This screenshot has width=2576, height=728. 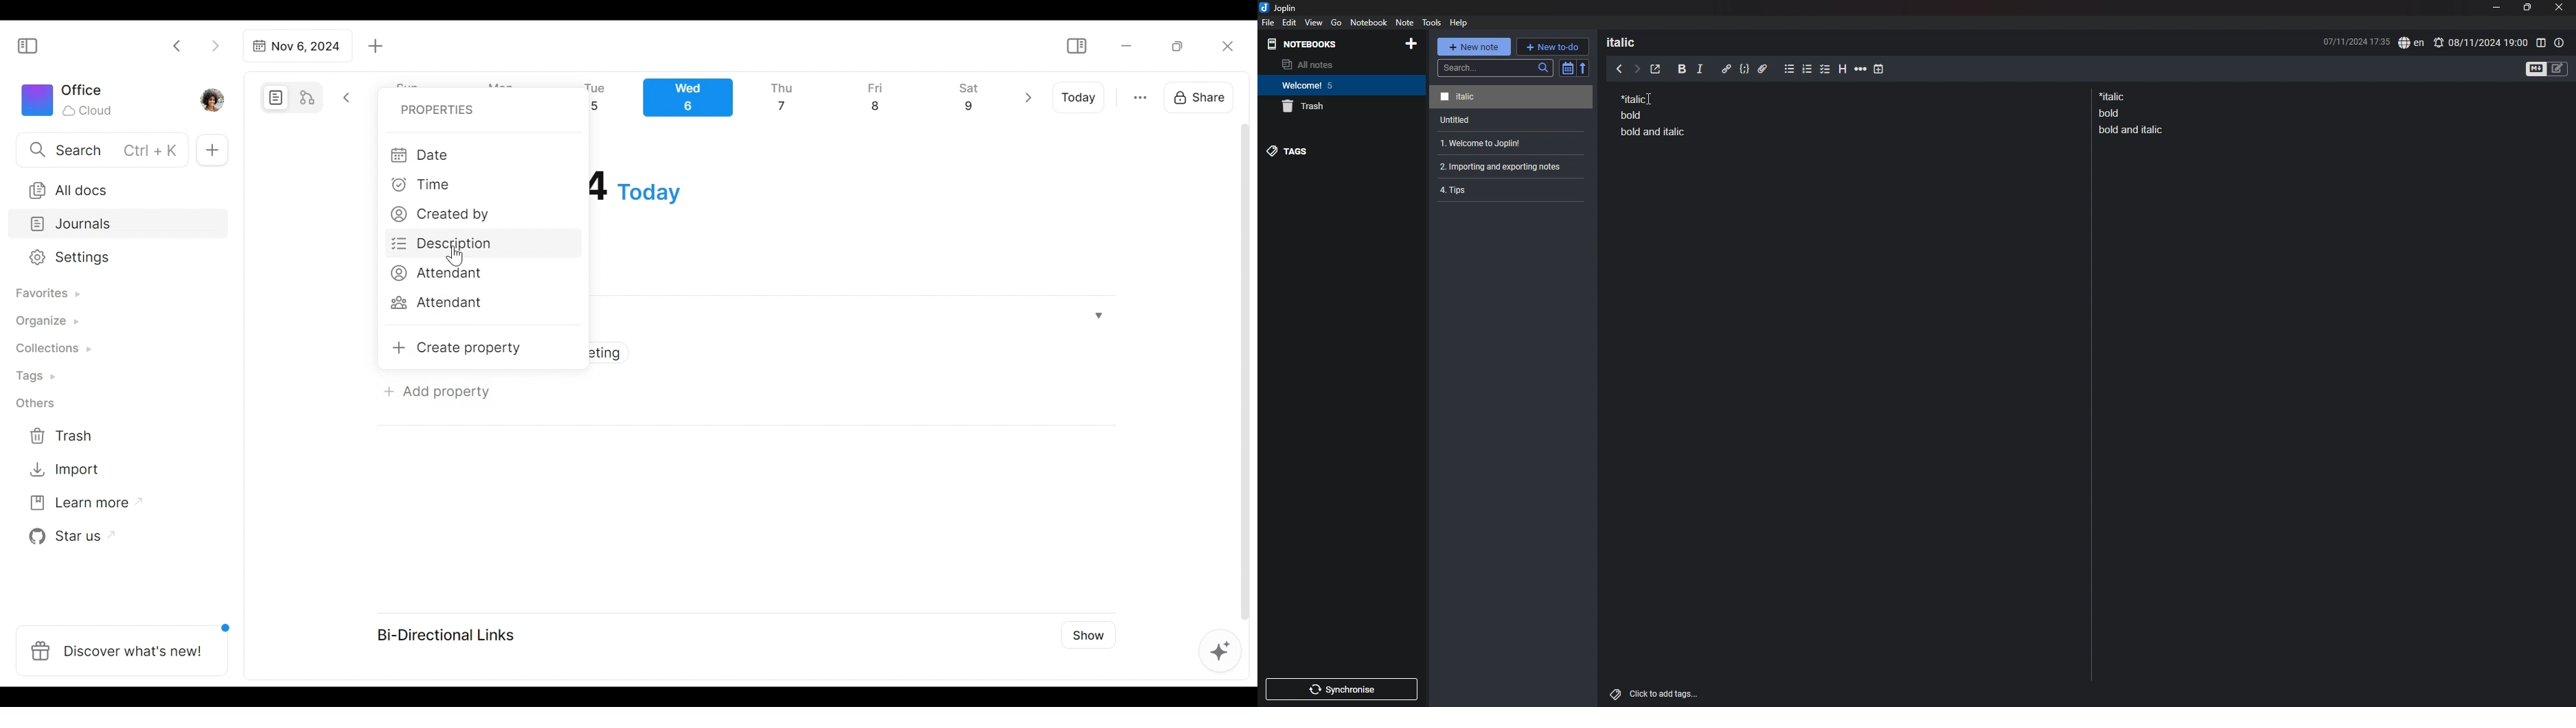 What do you see at coordinates (1508, 143) in the screenshot?
I see `note` at bounding box center [1508, 143].